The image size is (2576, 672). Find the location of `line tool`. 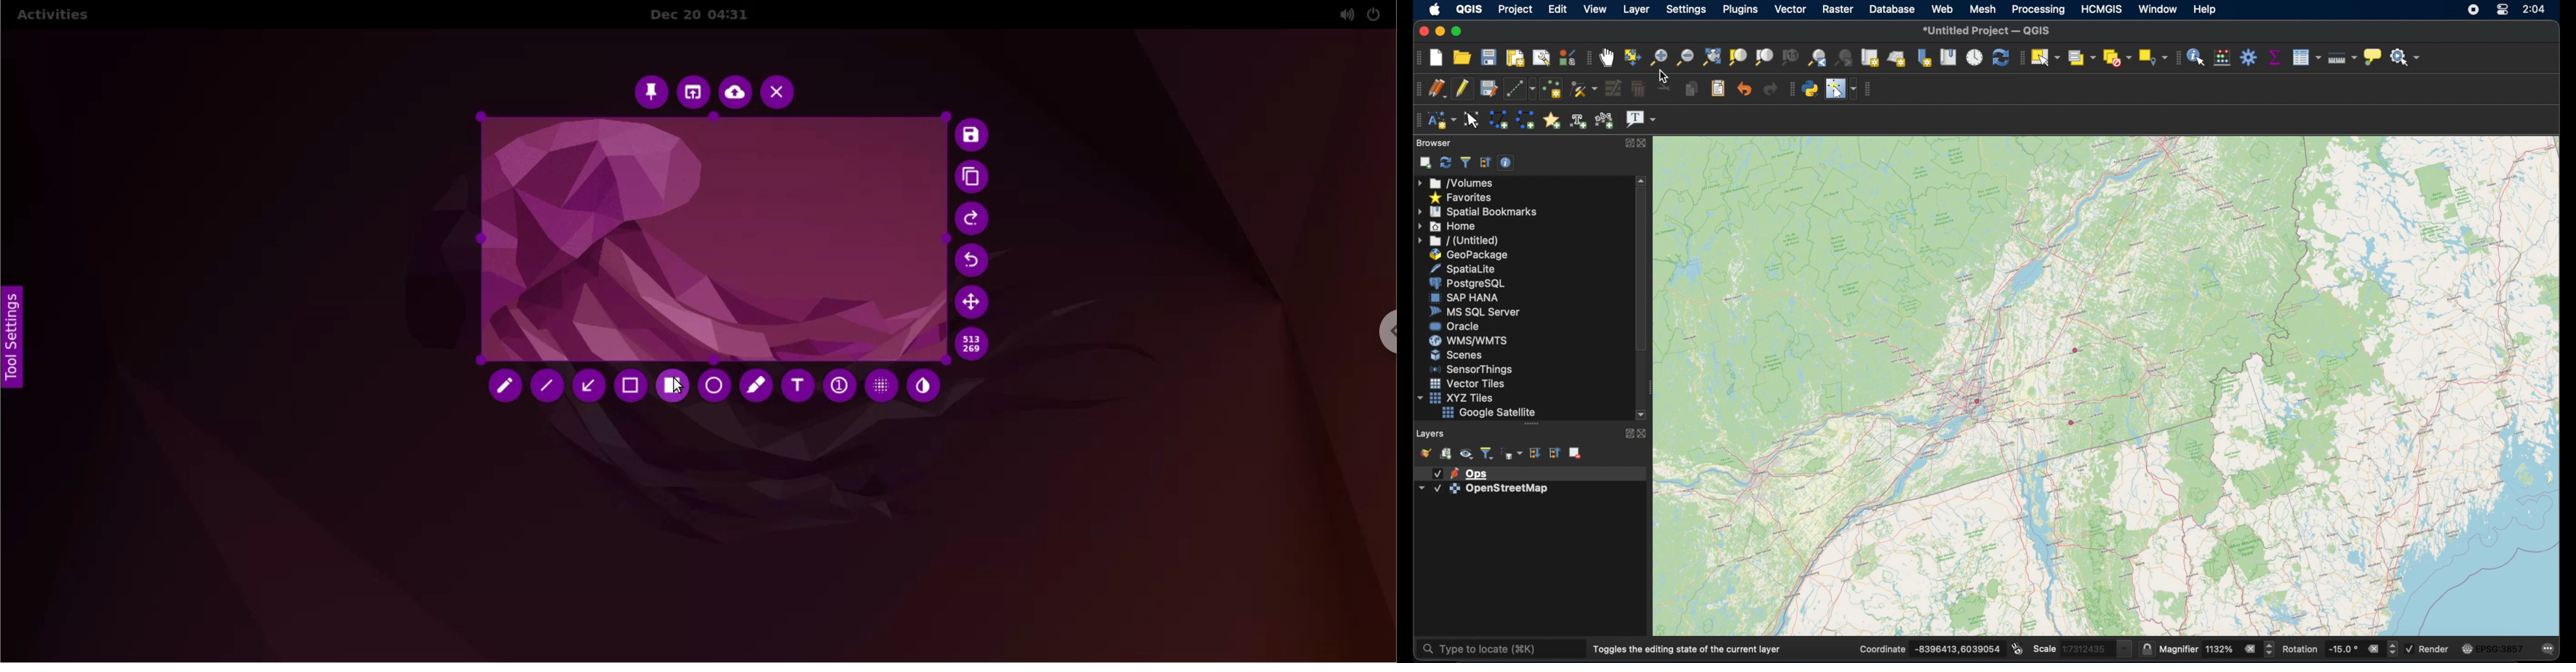

line tool is located at coordinates (547, 385).